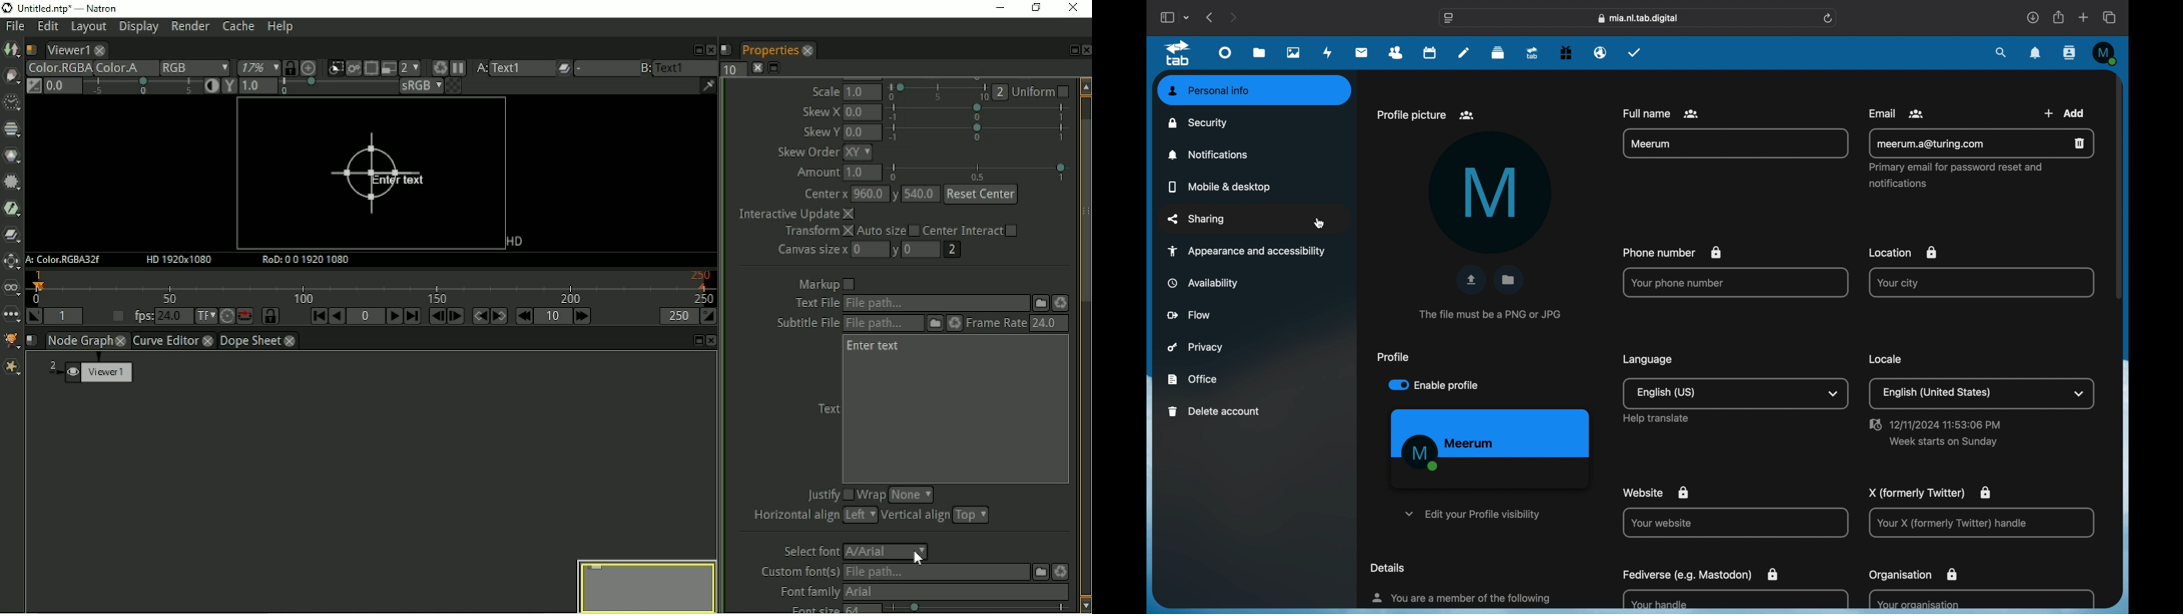  What do you see at coordinates (1246, 251) in the screenshot?
I see `appearance and accessibility` at bounding box center [1246, 251].